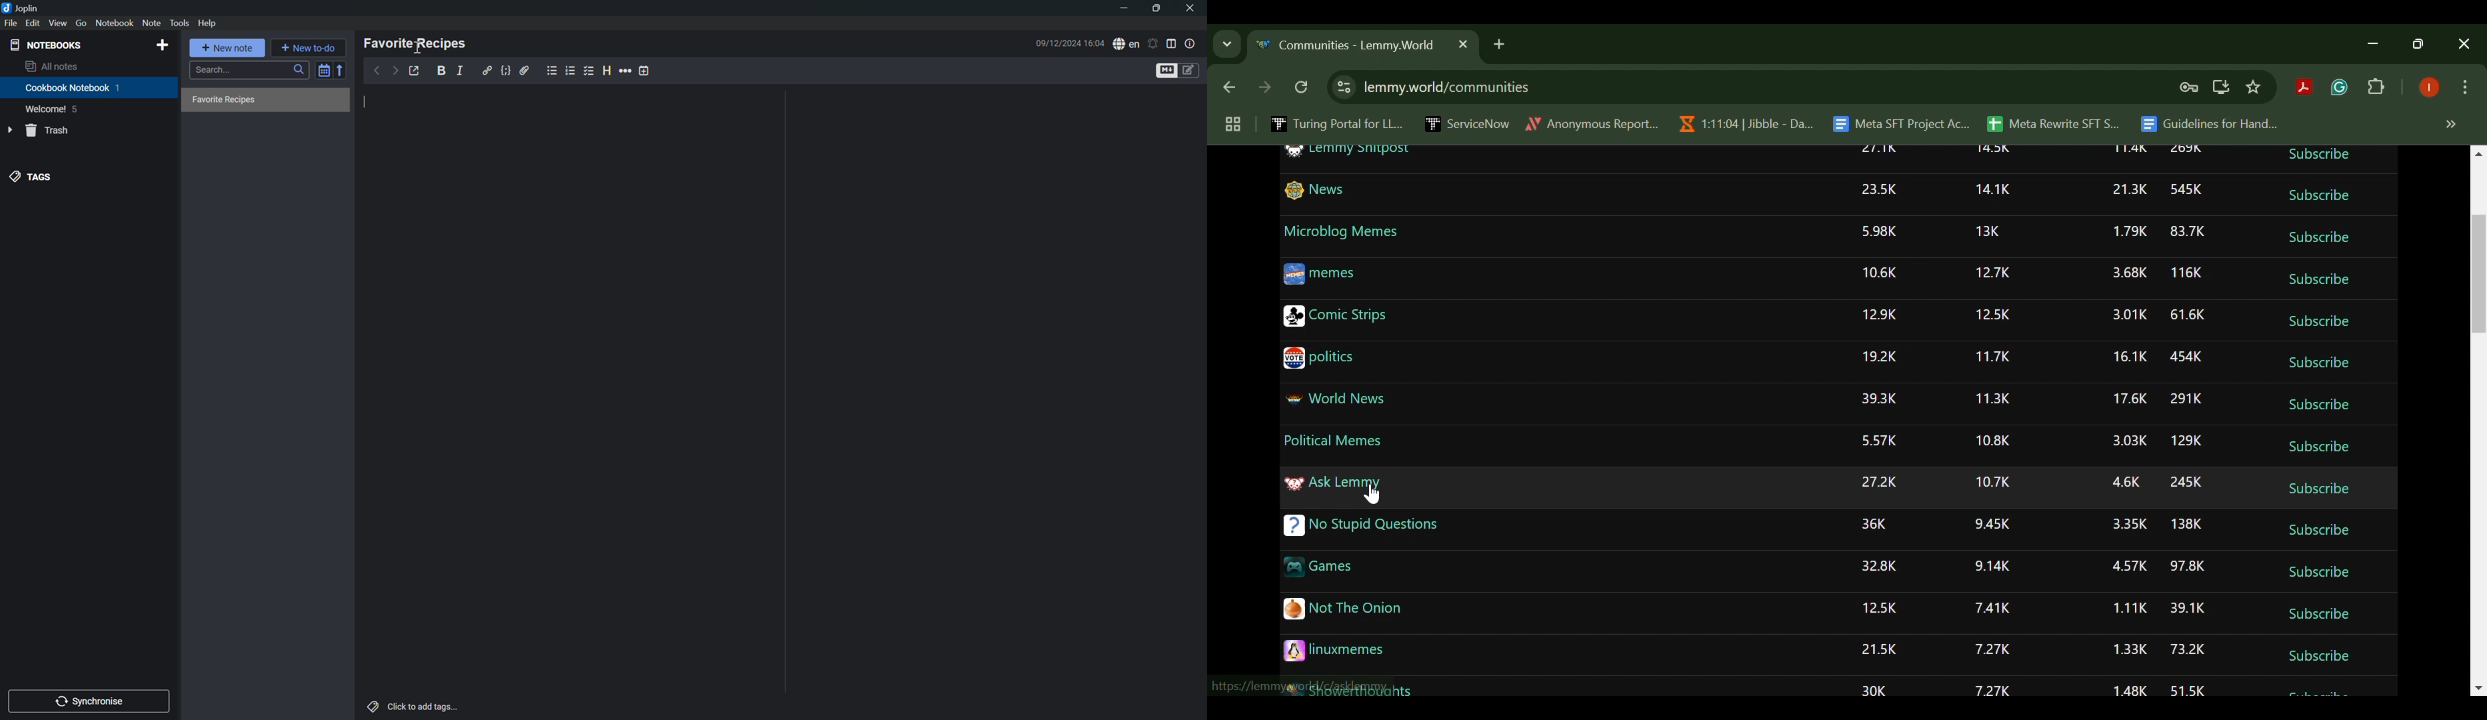 The height and width of the screenshot is (728, 2492). What do you see at coordinates (2185, 608) in the screenshot?
I see `39.1K` at bounding box center [2185, 608].